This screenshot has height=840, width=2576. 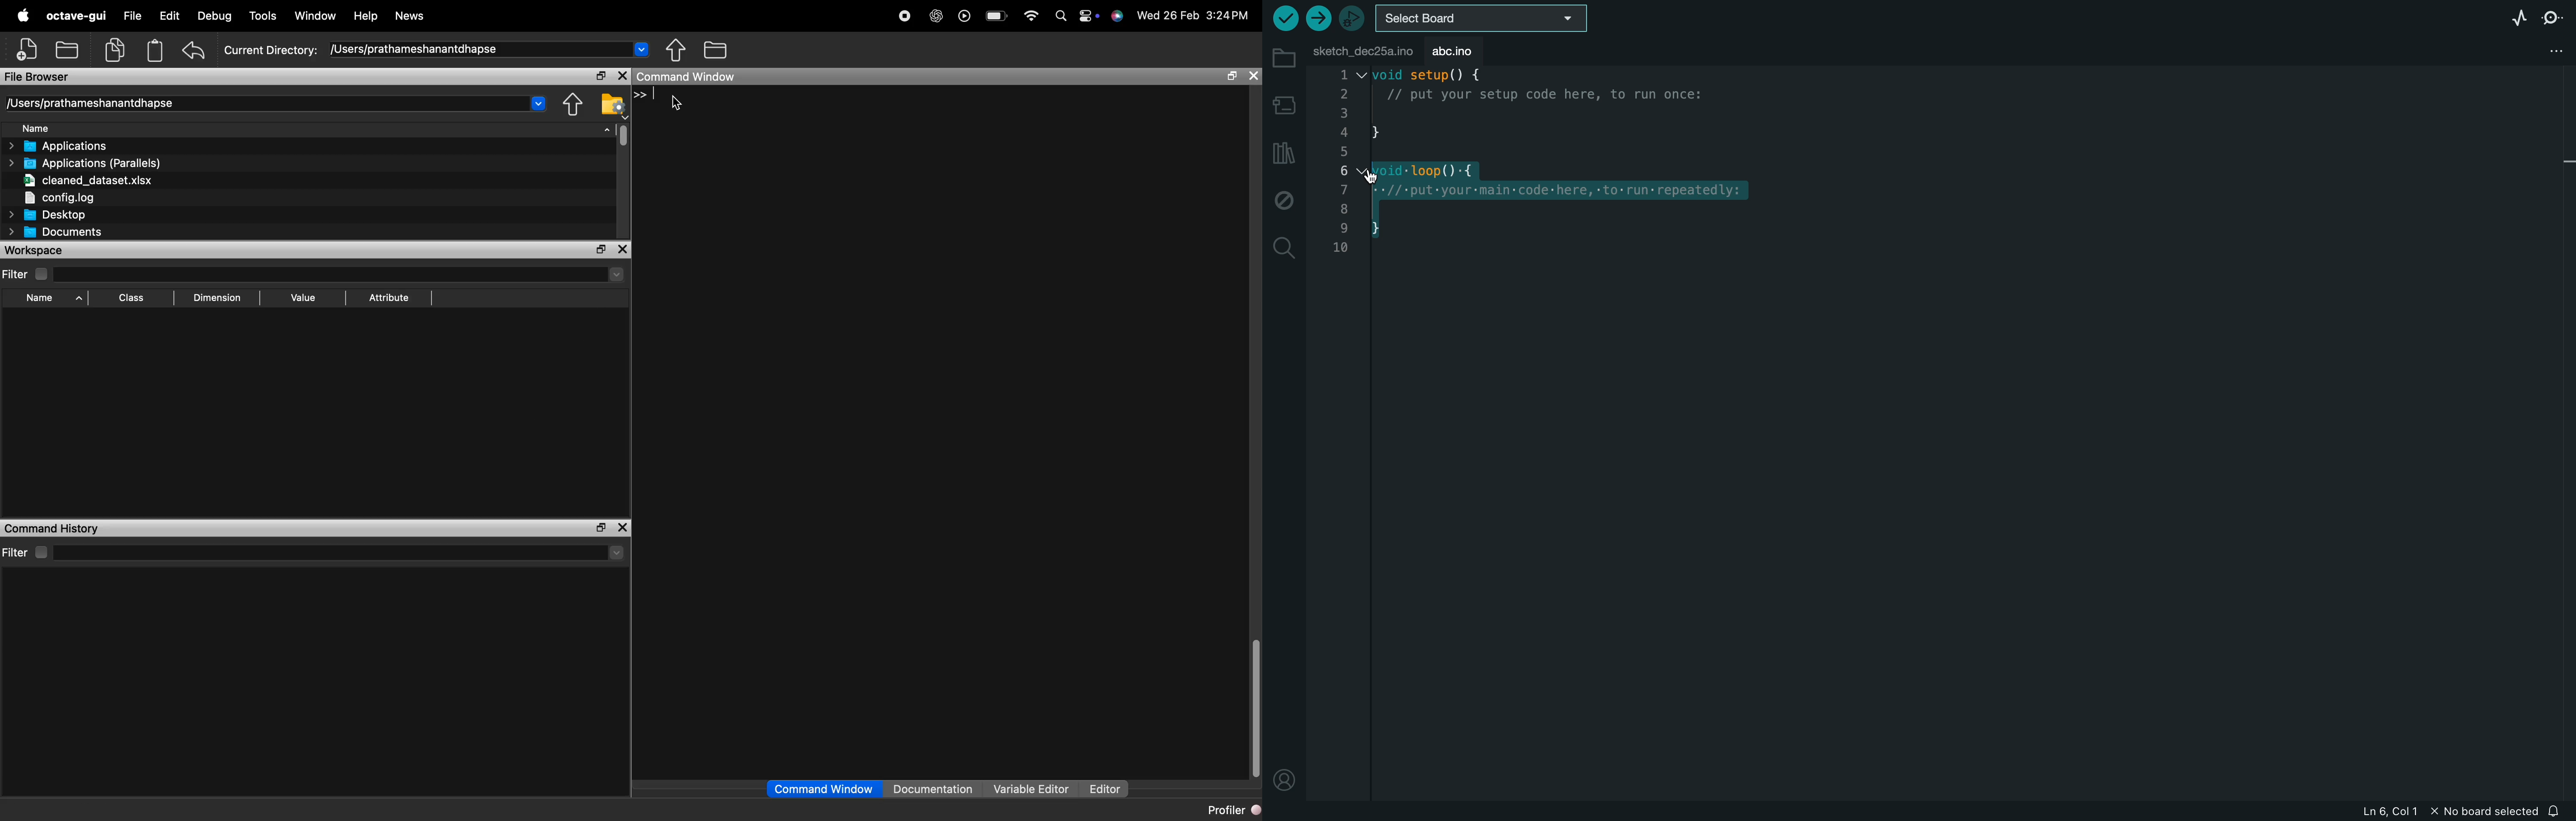 I want to click on Window, so click(x=317, y=16).